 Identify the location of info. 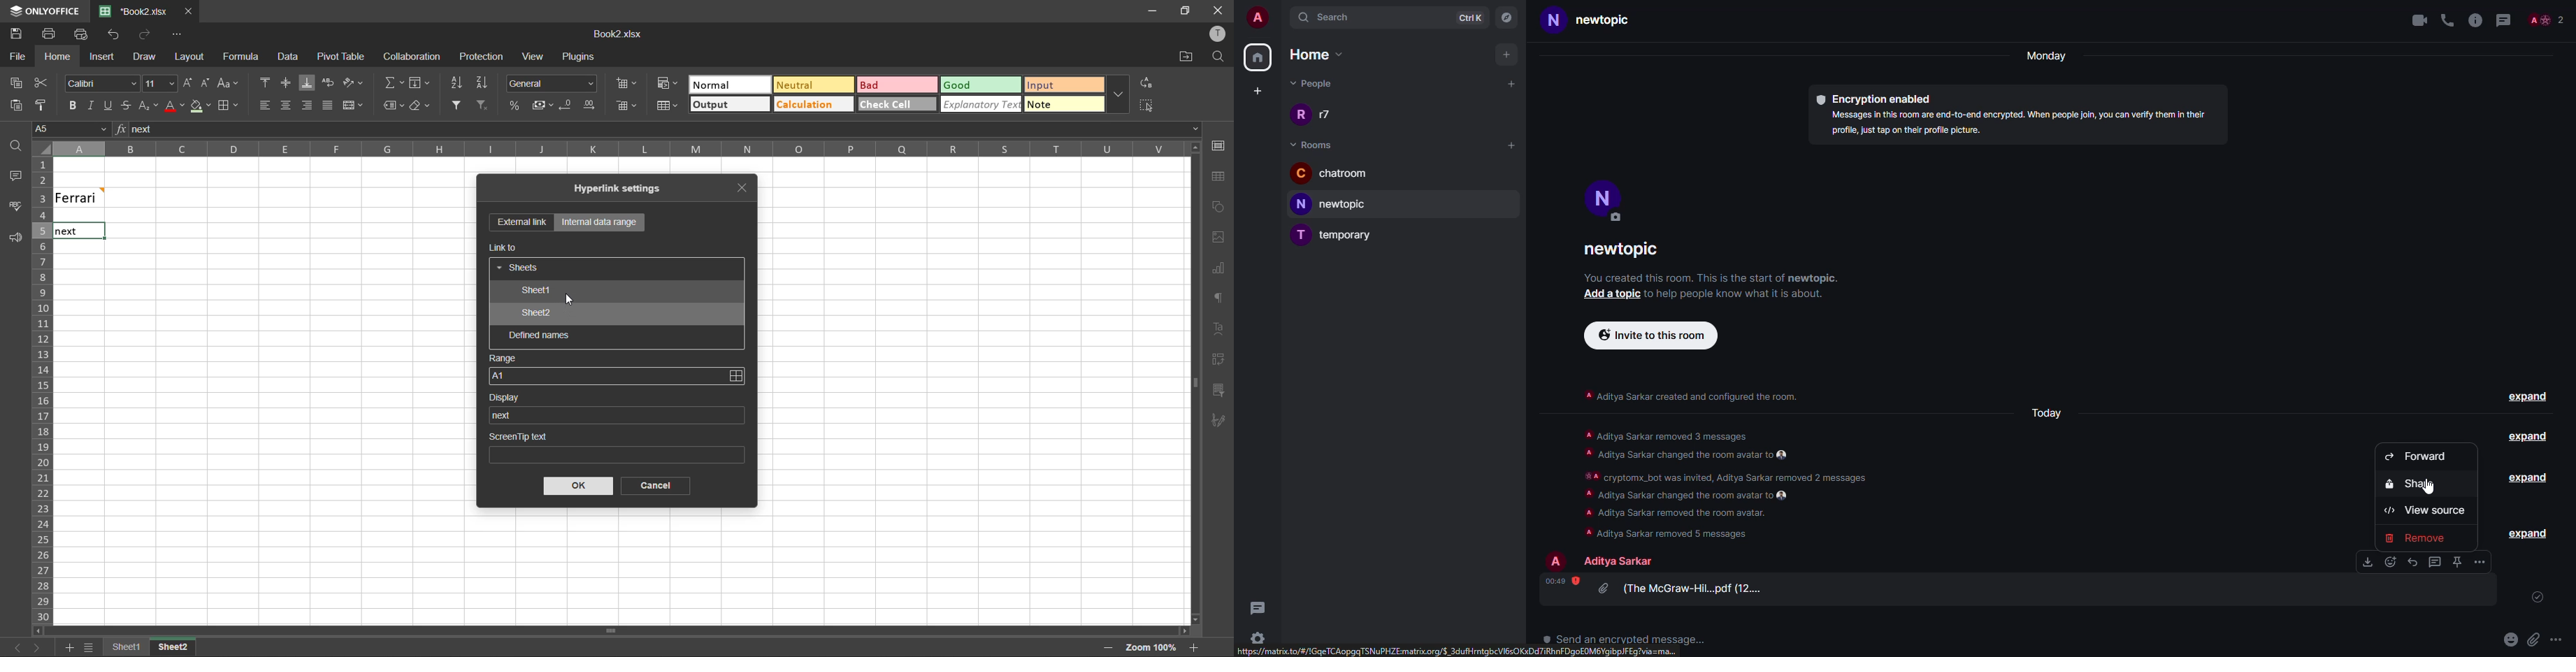
(1713, 280).